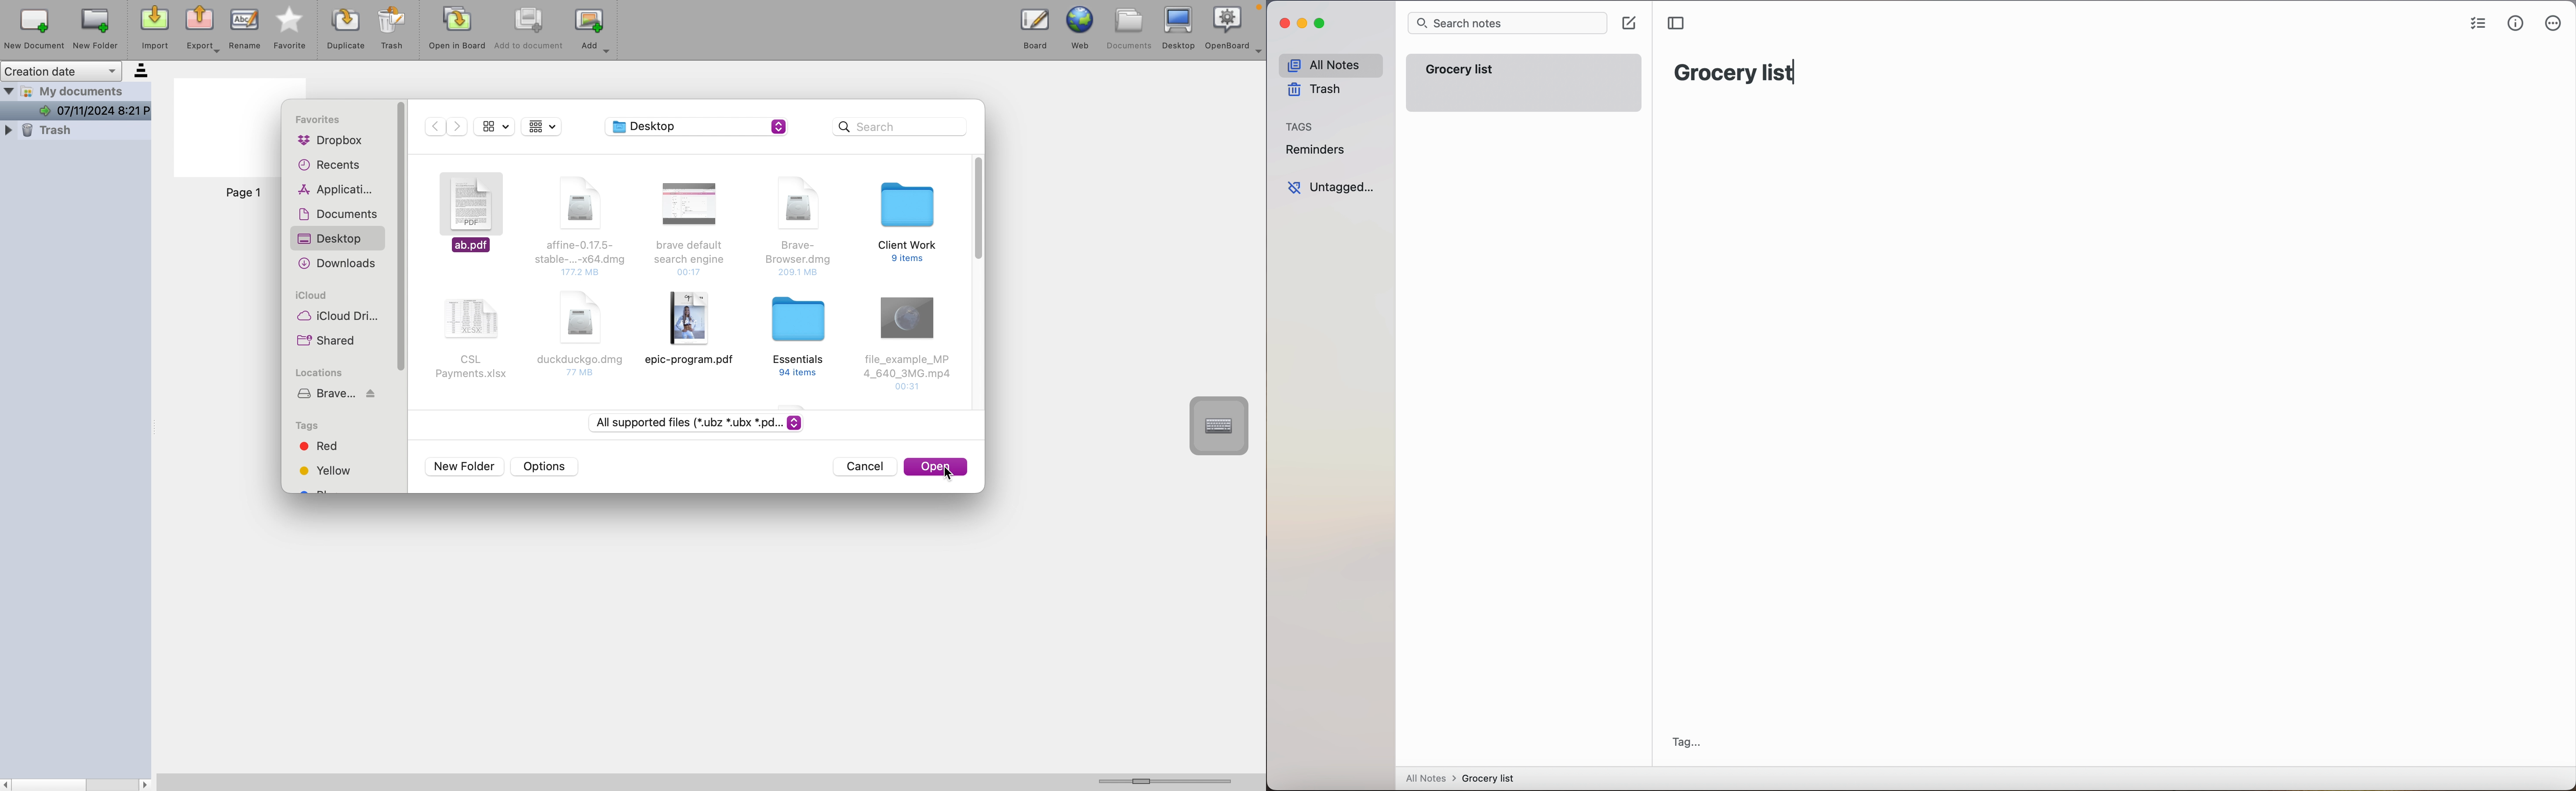 Image resolution: width=2576 pixels, height=812 pixels. What do you see at coordinates (1322, 24) in the screenshot?
I see `maximize Simplenote` at bounding box center [1322, 24].